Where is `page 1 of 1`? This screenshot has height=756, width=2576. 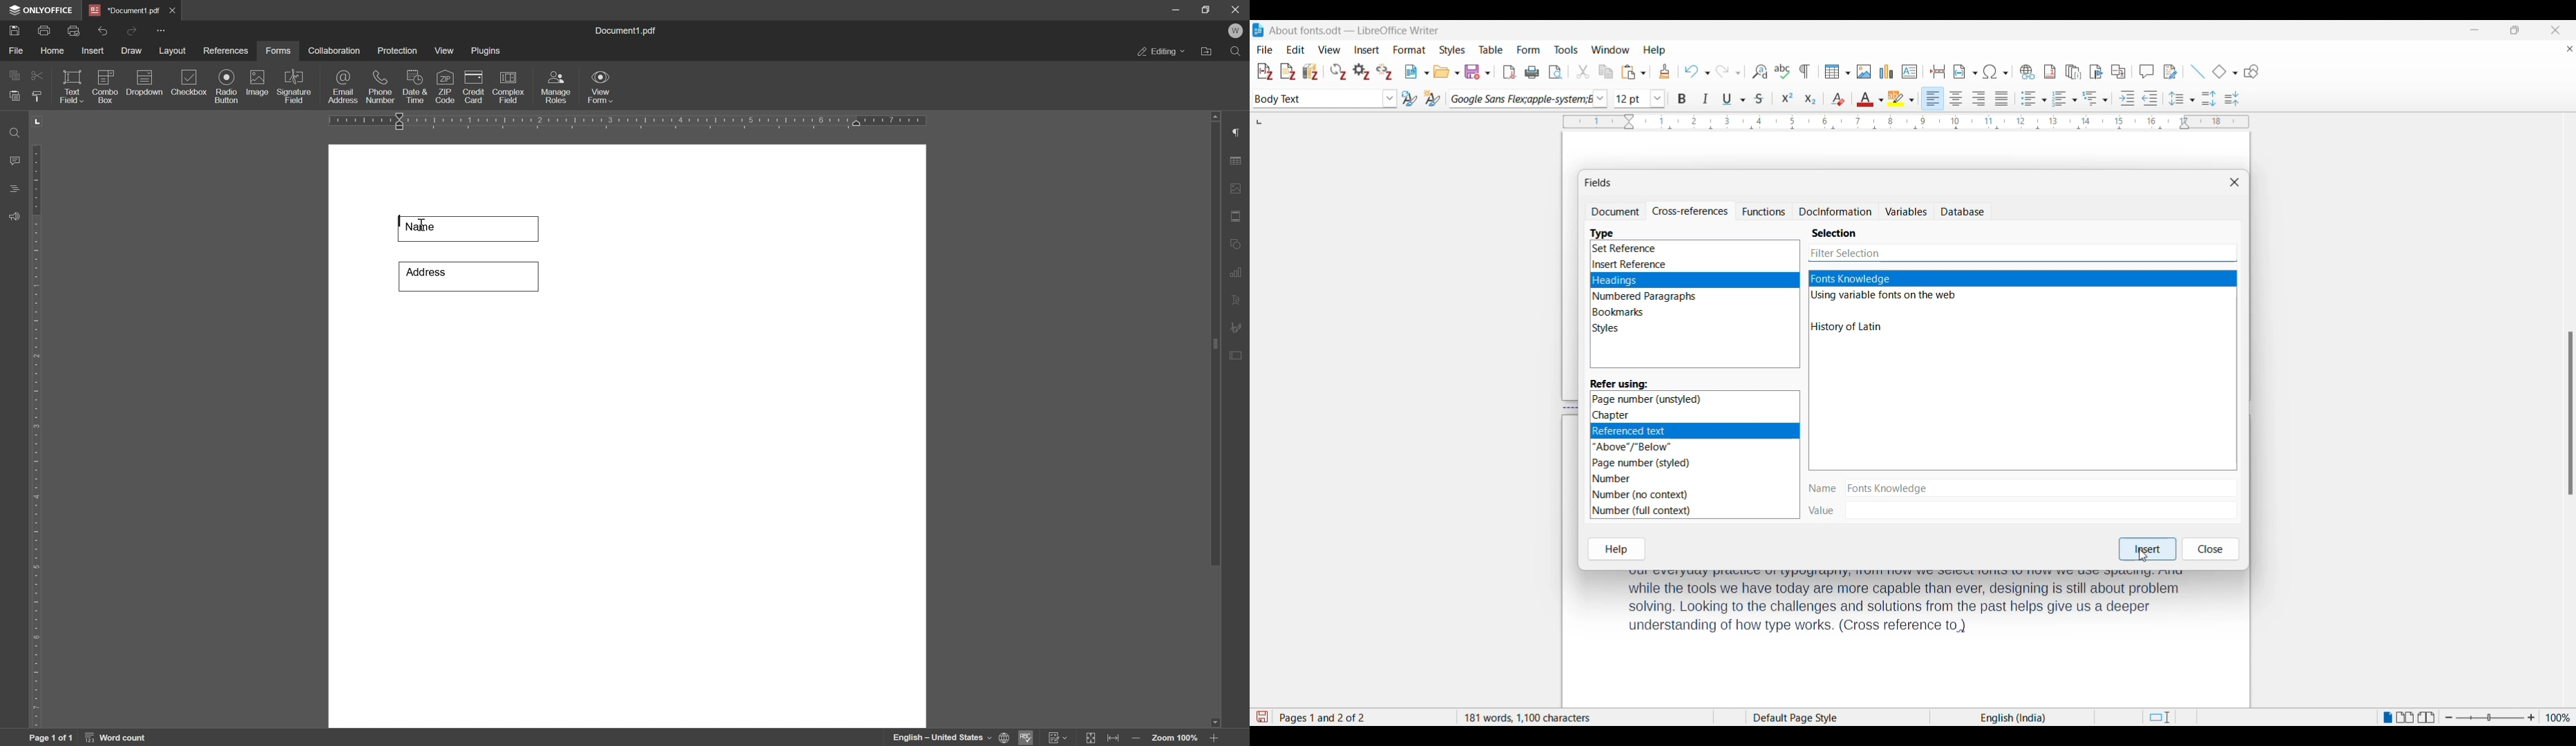 page 1 of 1 is located at coordinates (50, 738).